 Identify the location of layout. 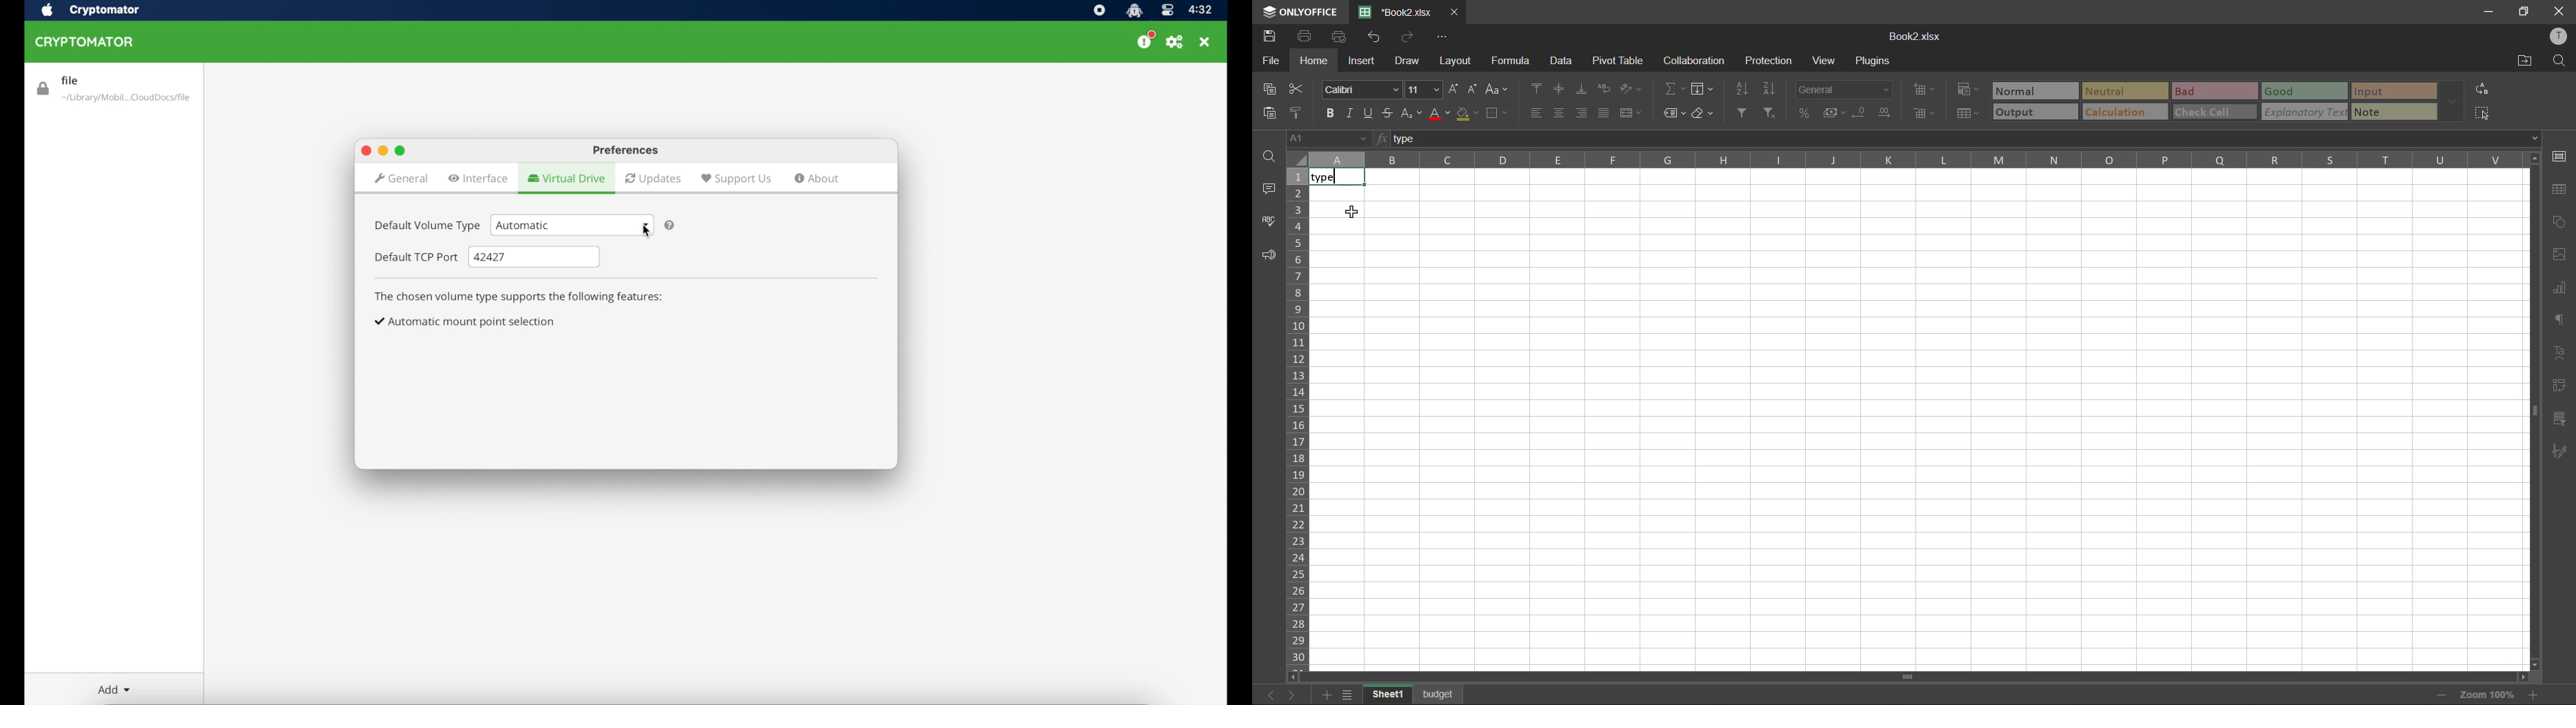
(1456, 61).